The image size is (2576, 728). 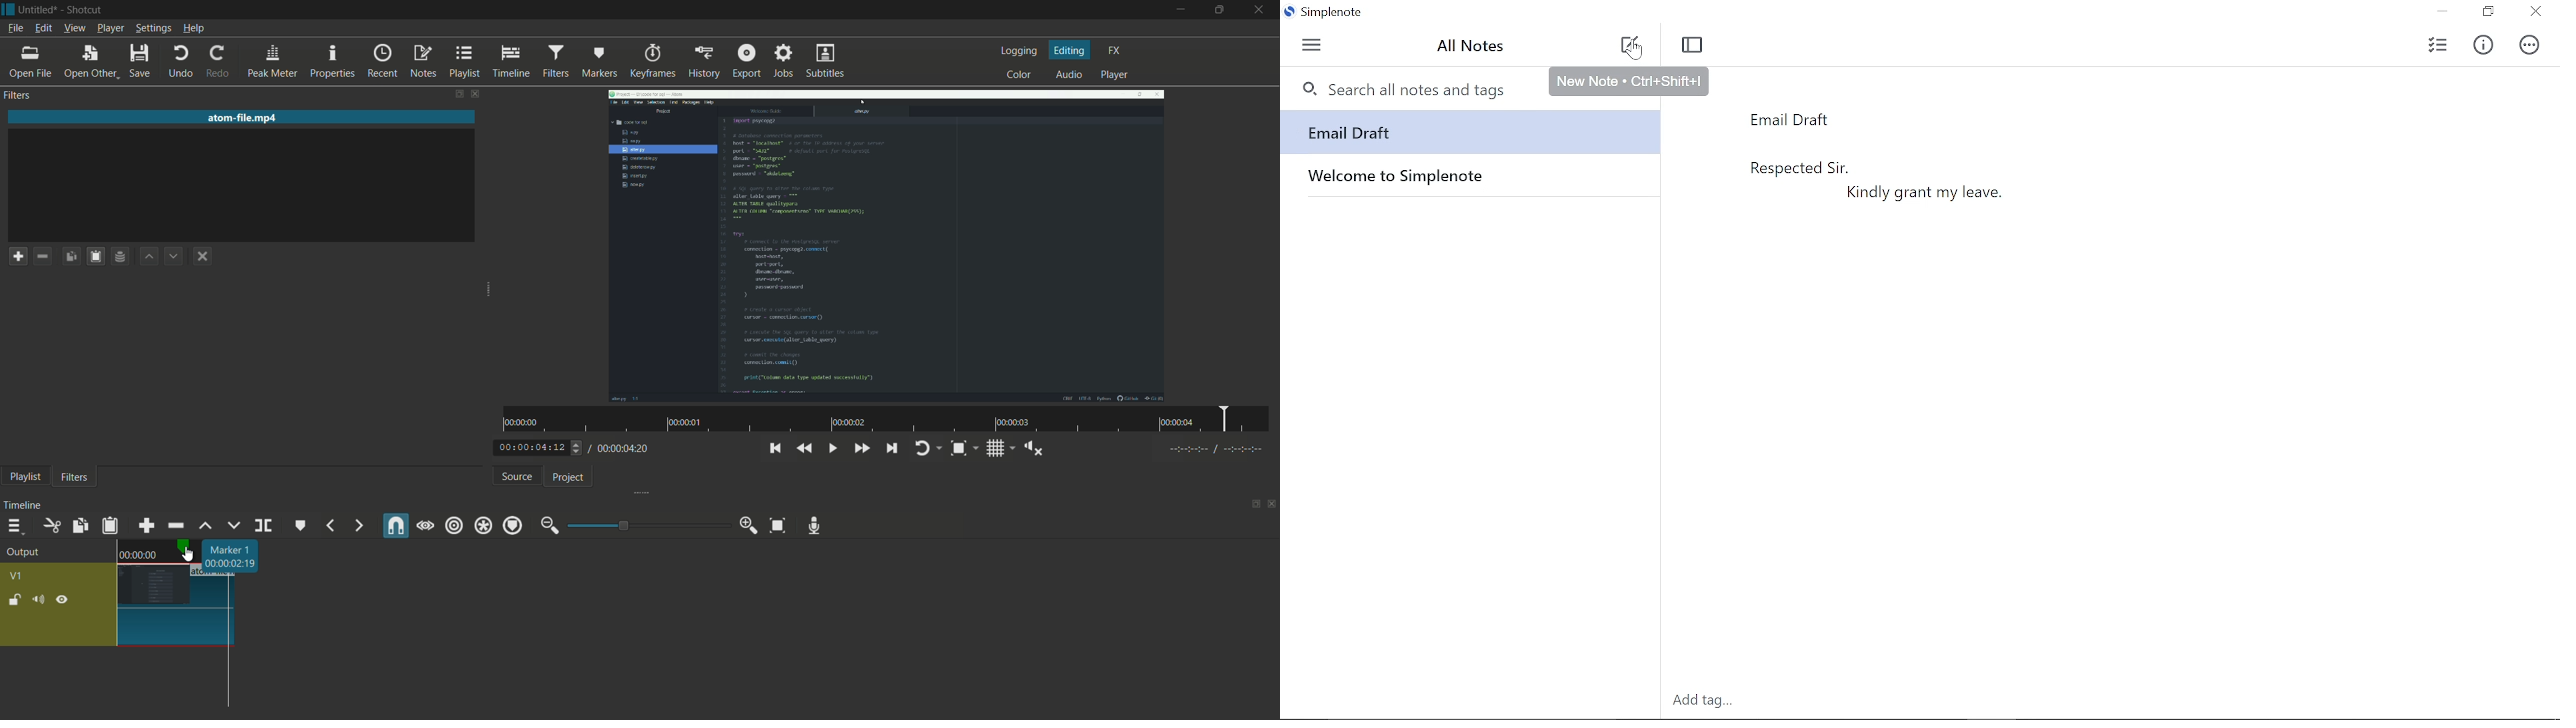 What do you see at coordinates (77, 525) in the screenshot?
I see `copy` at bounding box center [77, 525].